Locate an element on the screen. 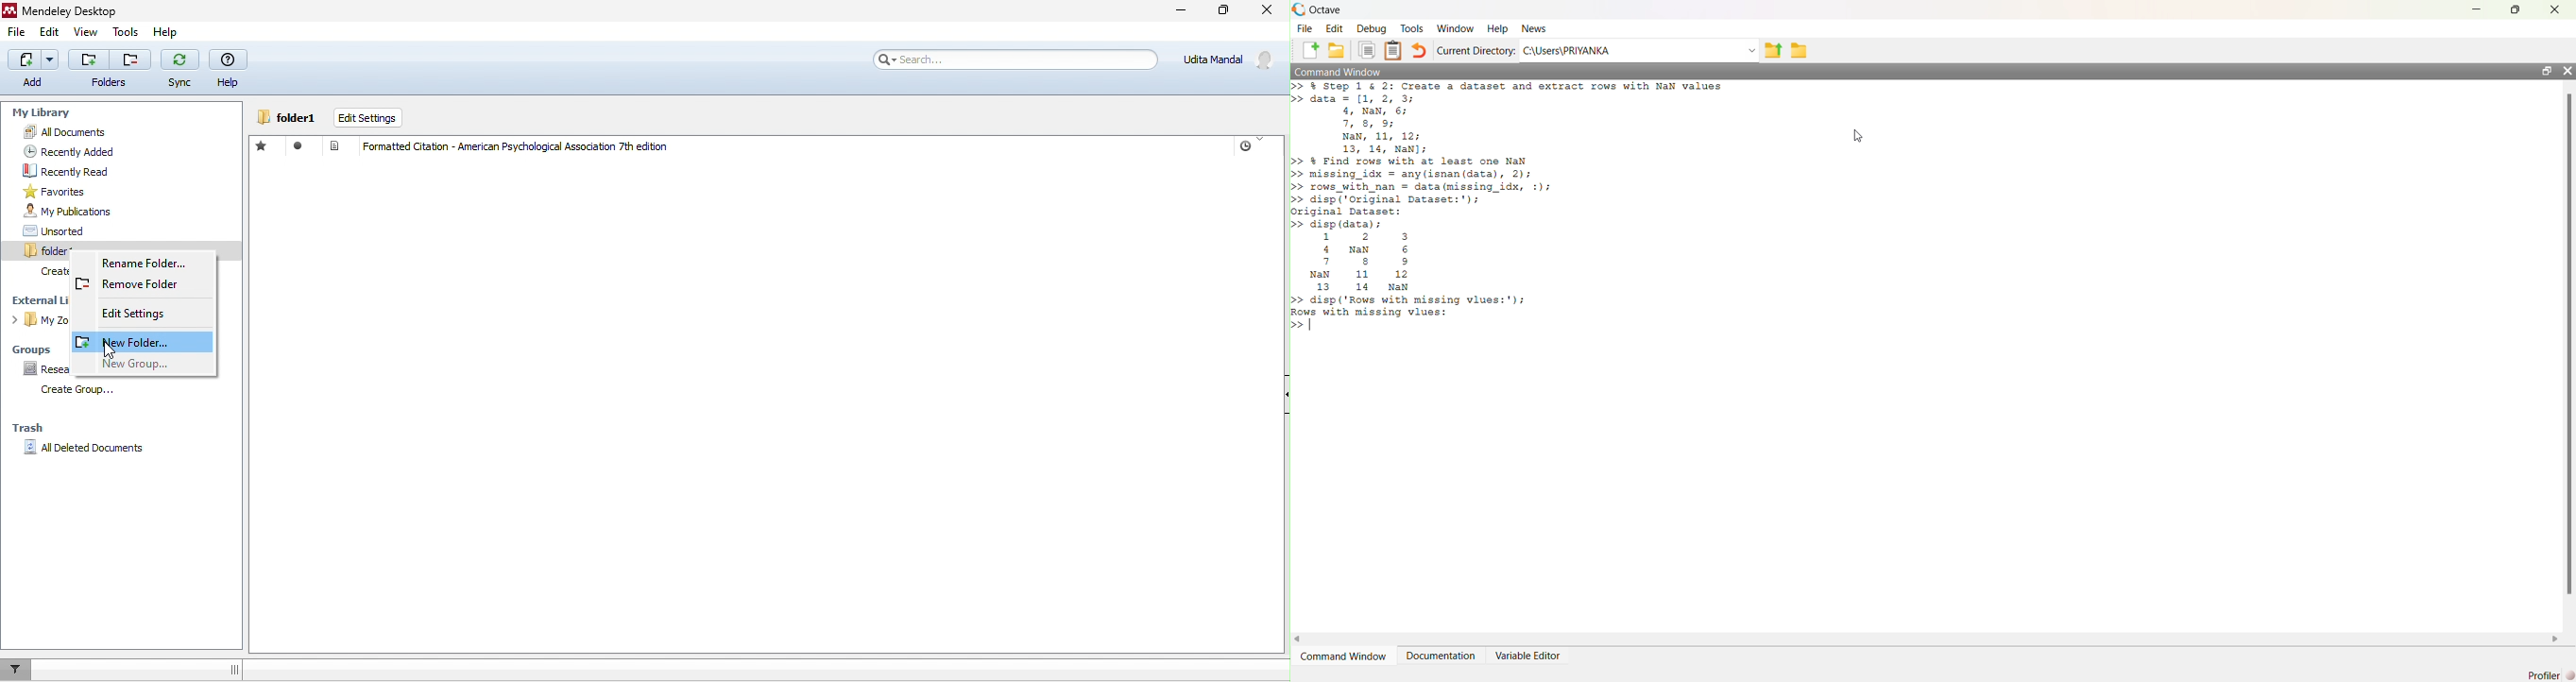  unsorted is located at coordinates (65, 230).